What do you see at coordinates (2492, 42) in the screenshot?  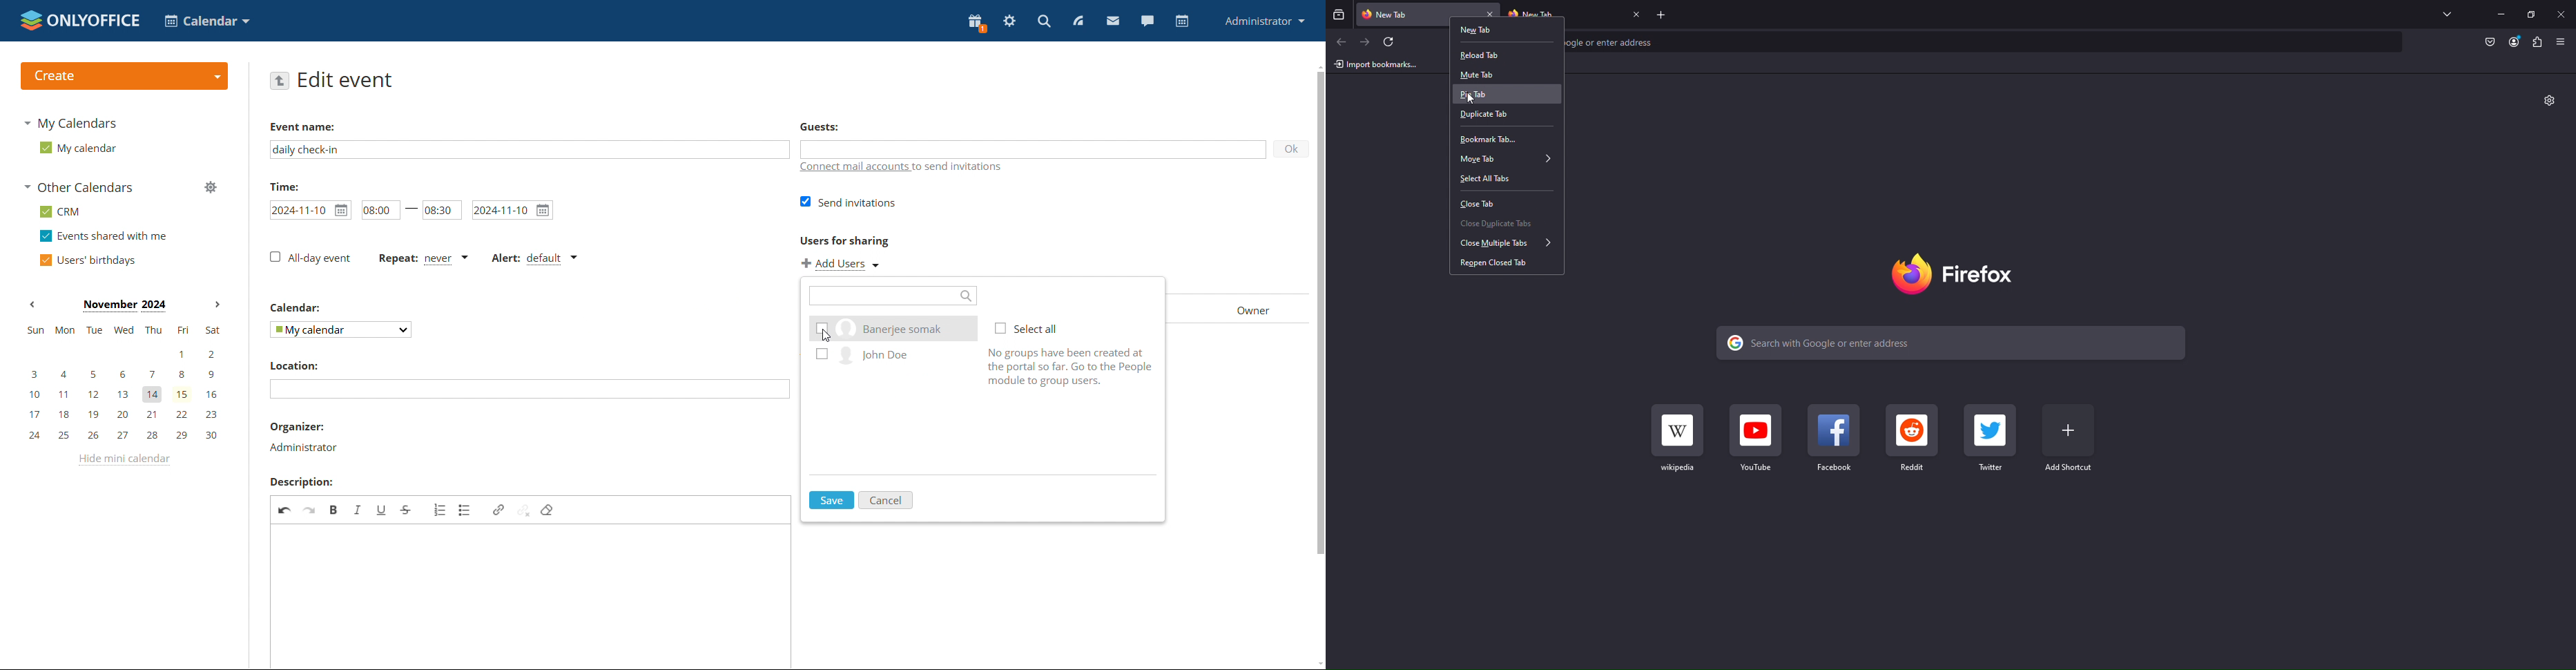 I see `Pocket` at bounding box center [2492, 42].